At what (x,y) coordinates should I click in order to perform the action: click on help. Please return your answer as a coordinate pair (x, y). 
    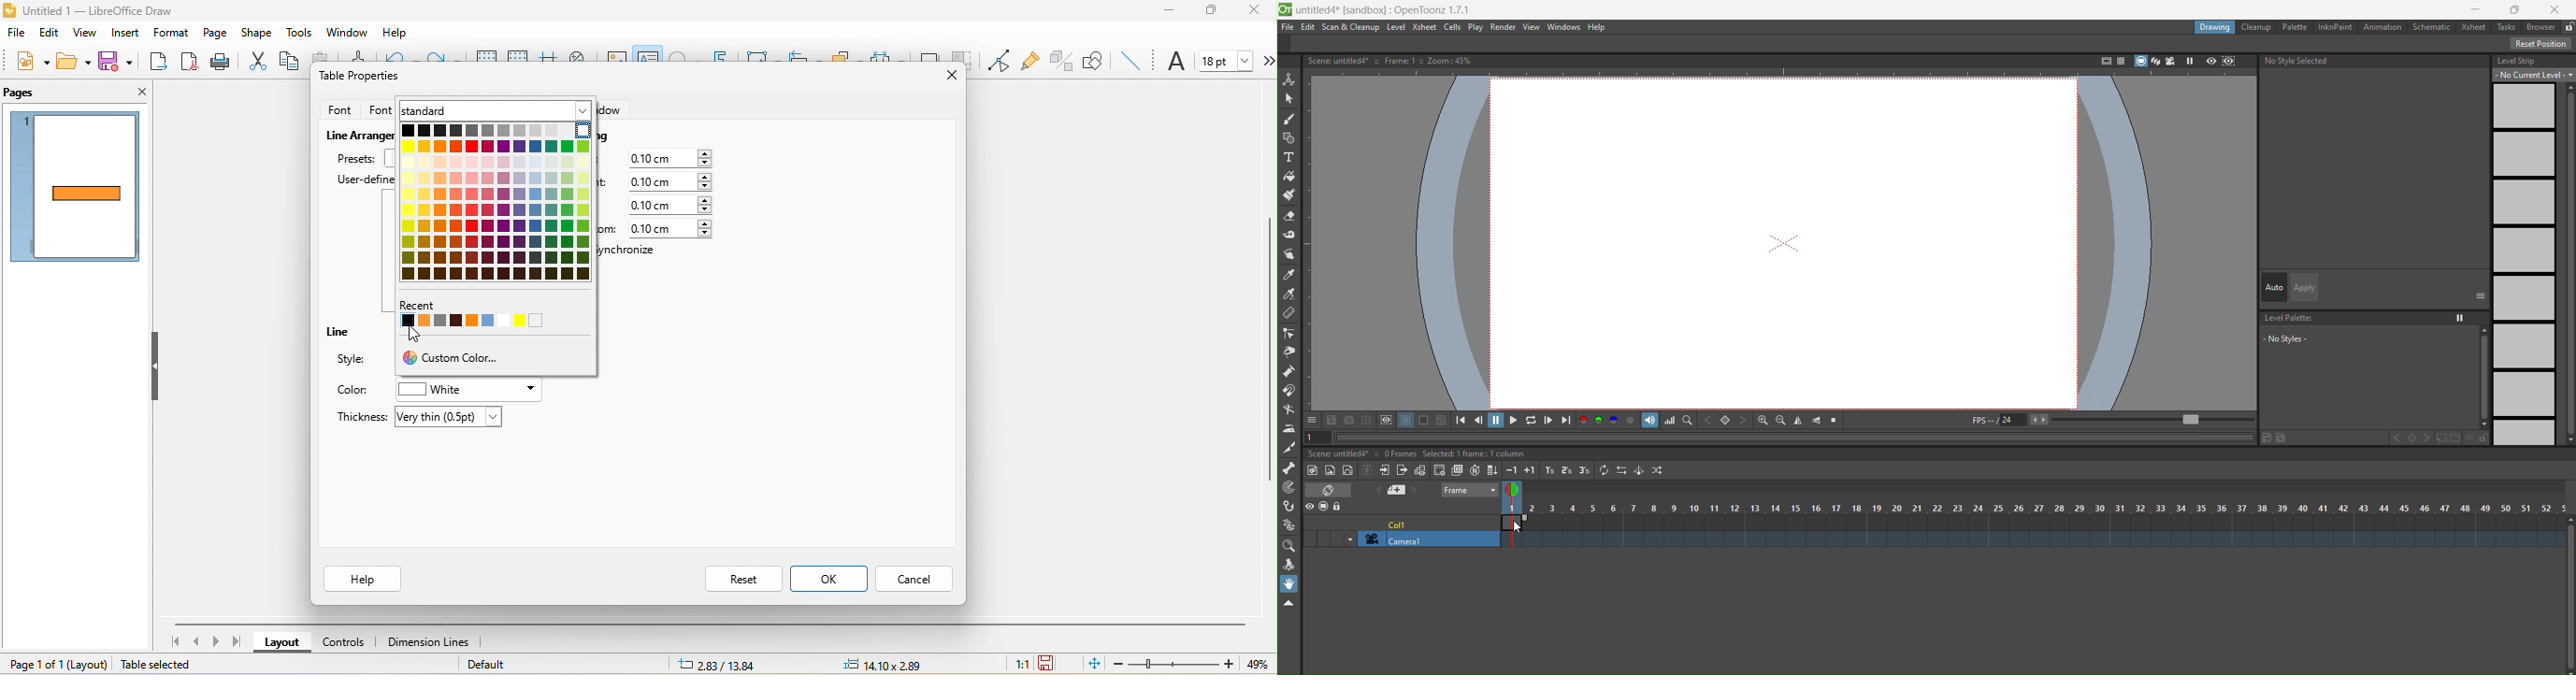
    Looking at the image, I should click on (362, 579).